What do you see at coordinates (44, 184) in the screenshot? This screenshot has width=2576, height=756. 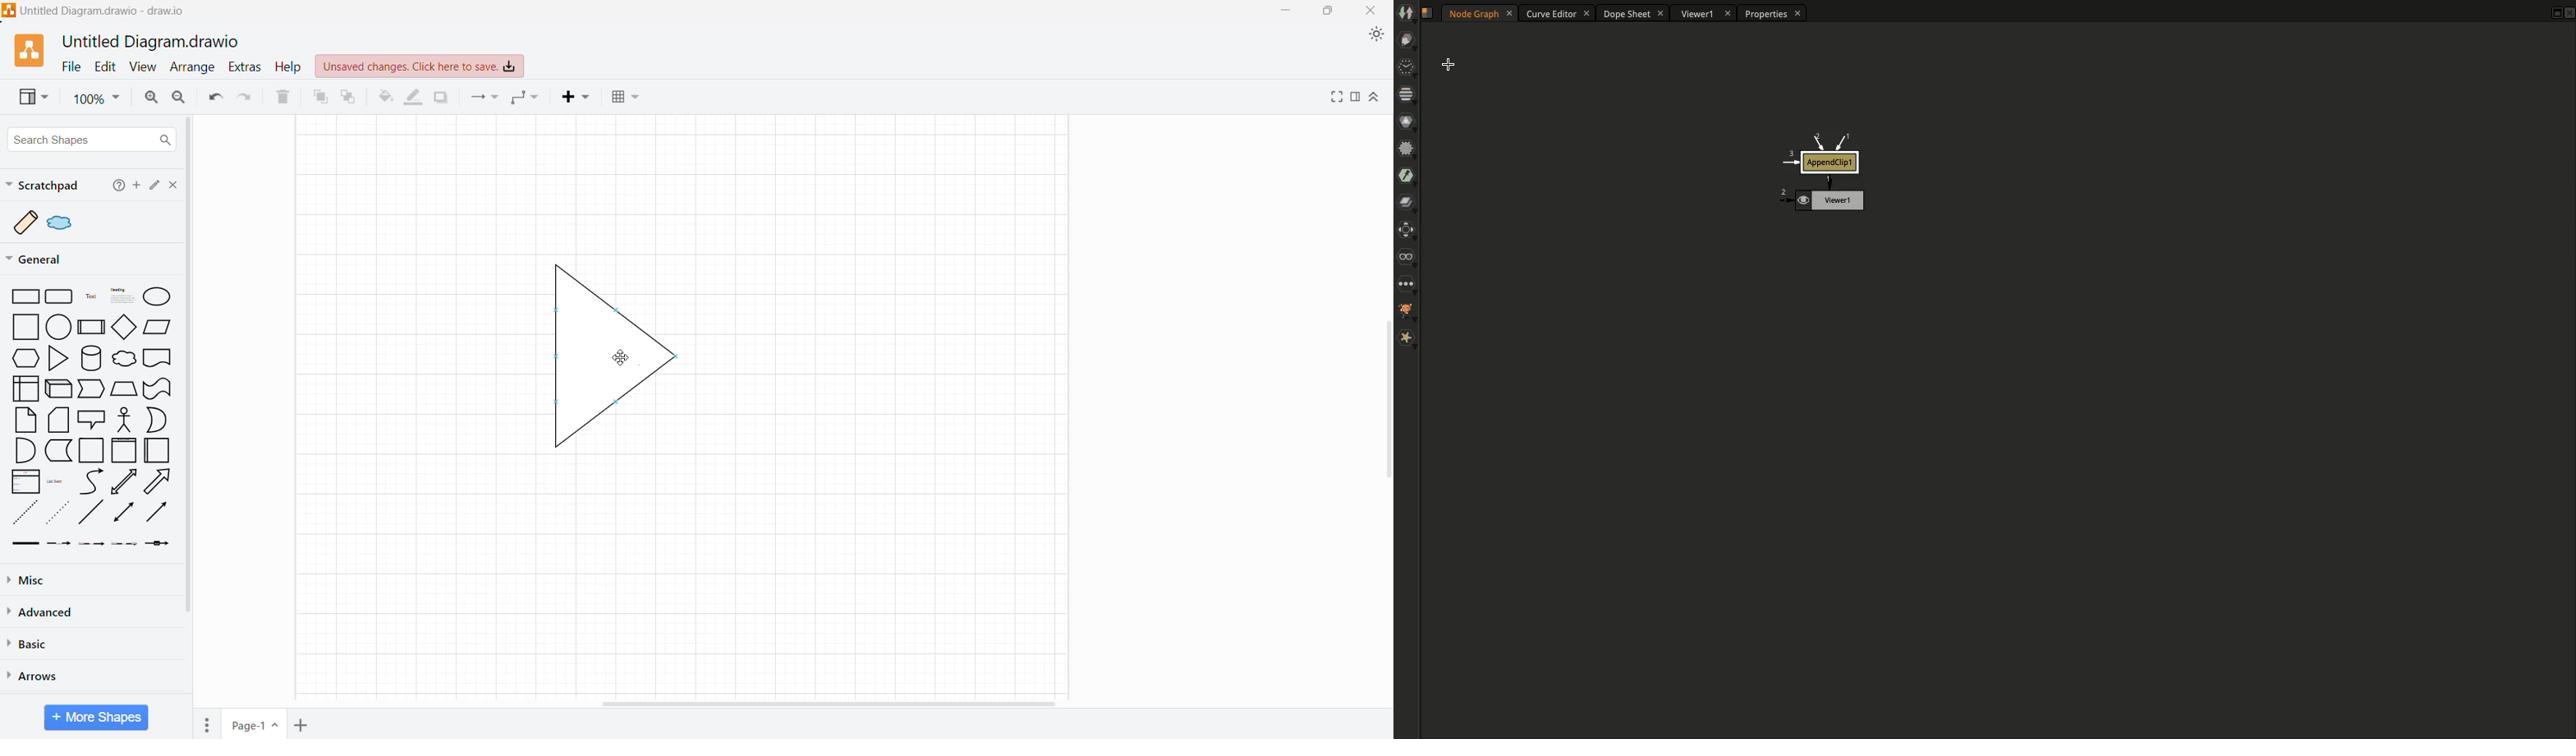 I see `Scratchpad` at bounding box center [44, 184].